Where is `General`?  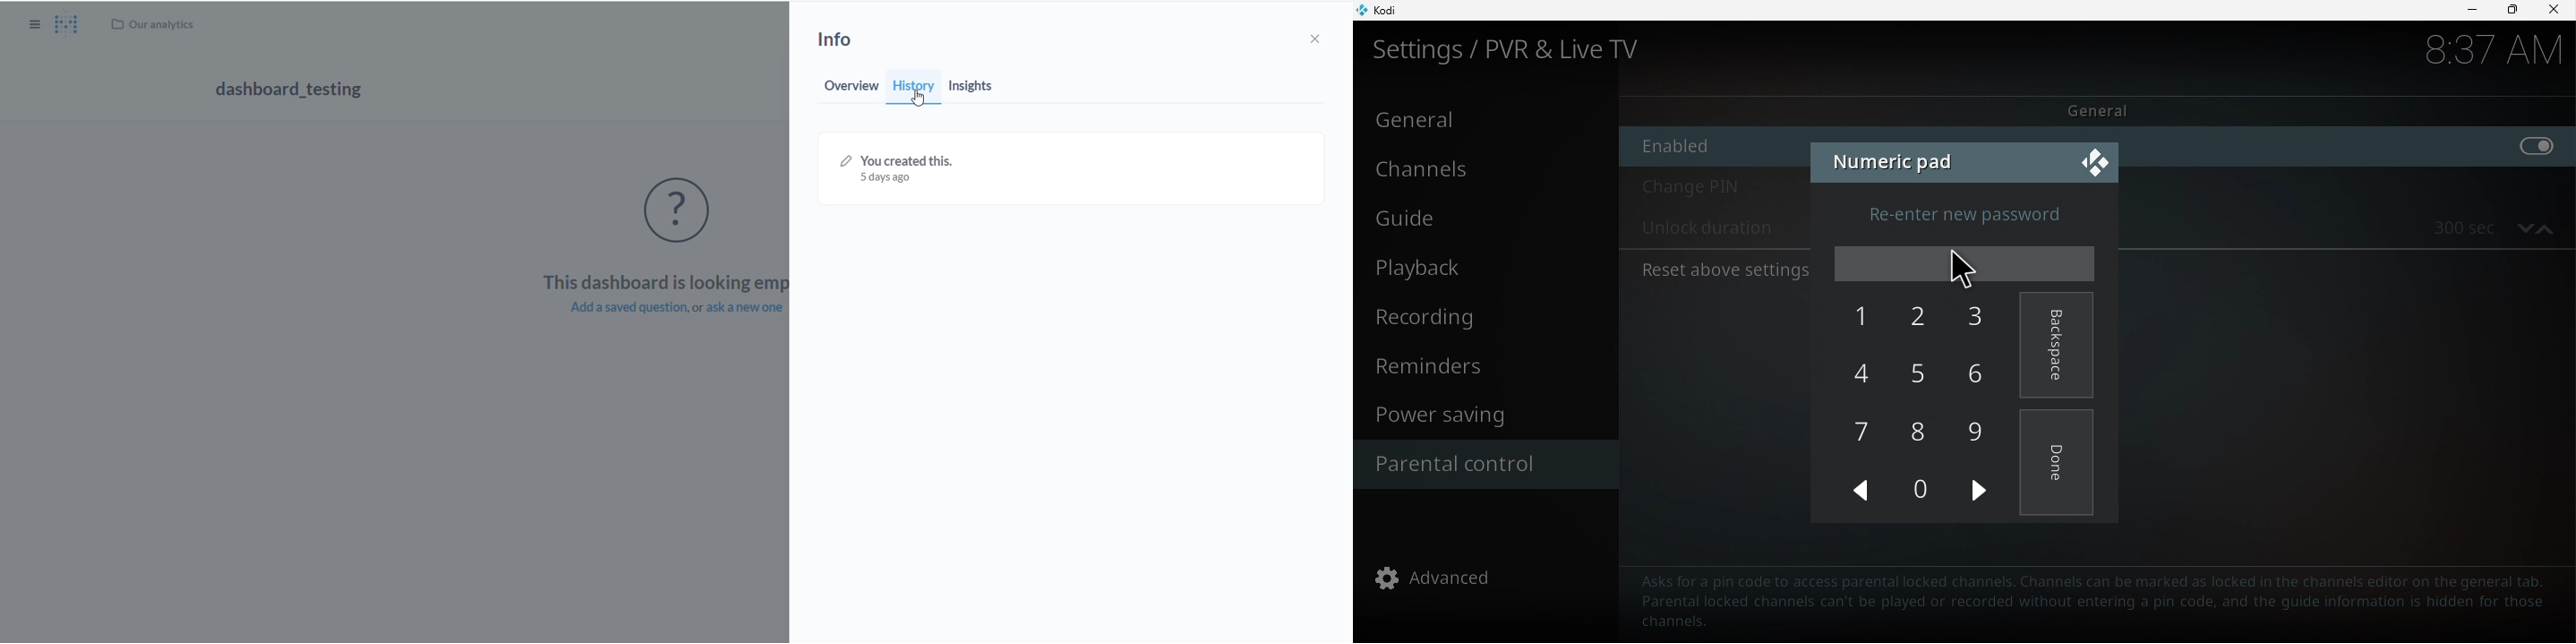
General is located at coordinates (1483, 120).